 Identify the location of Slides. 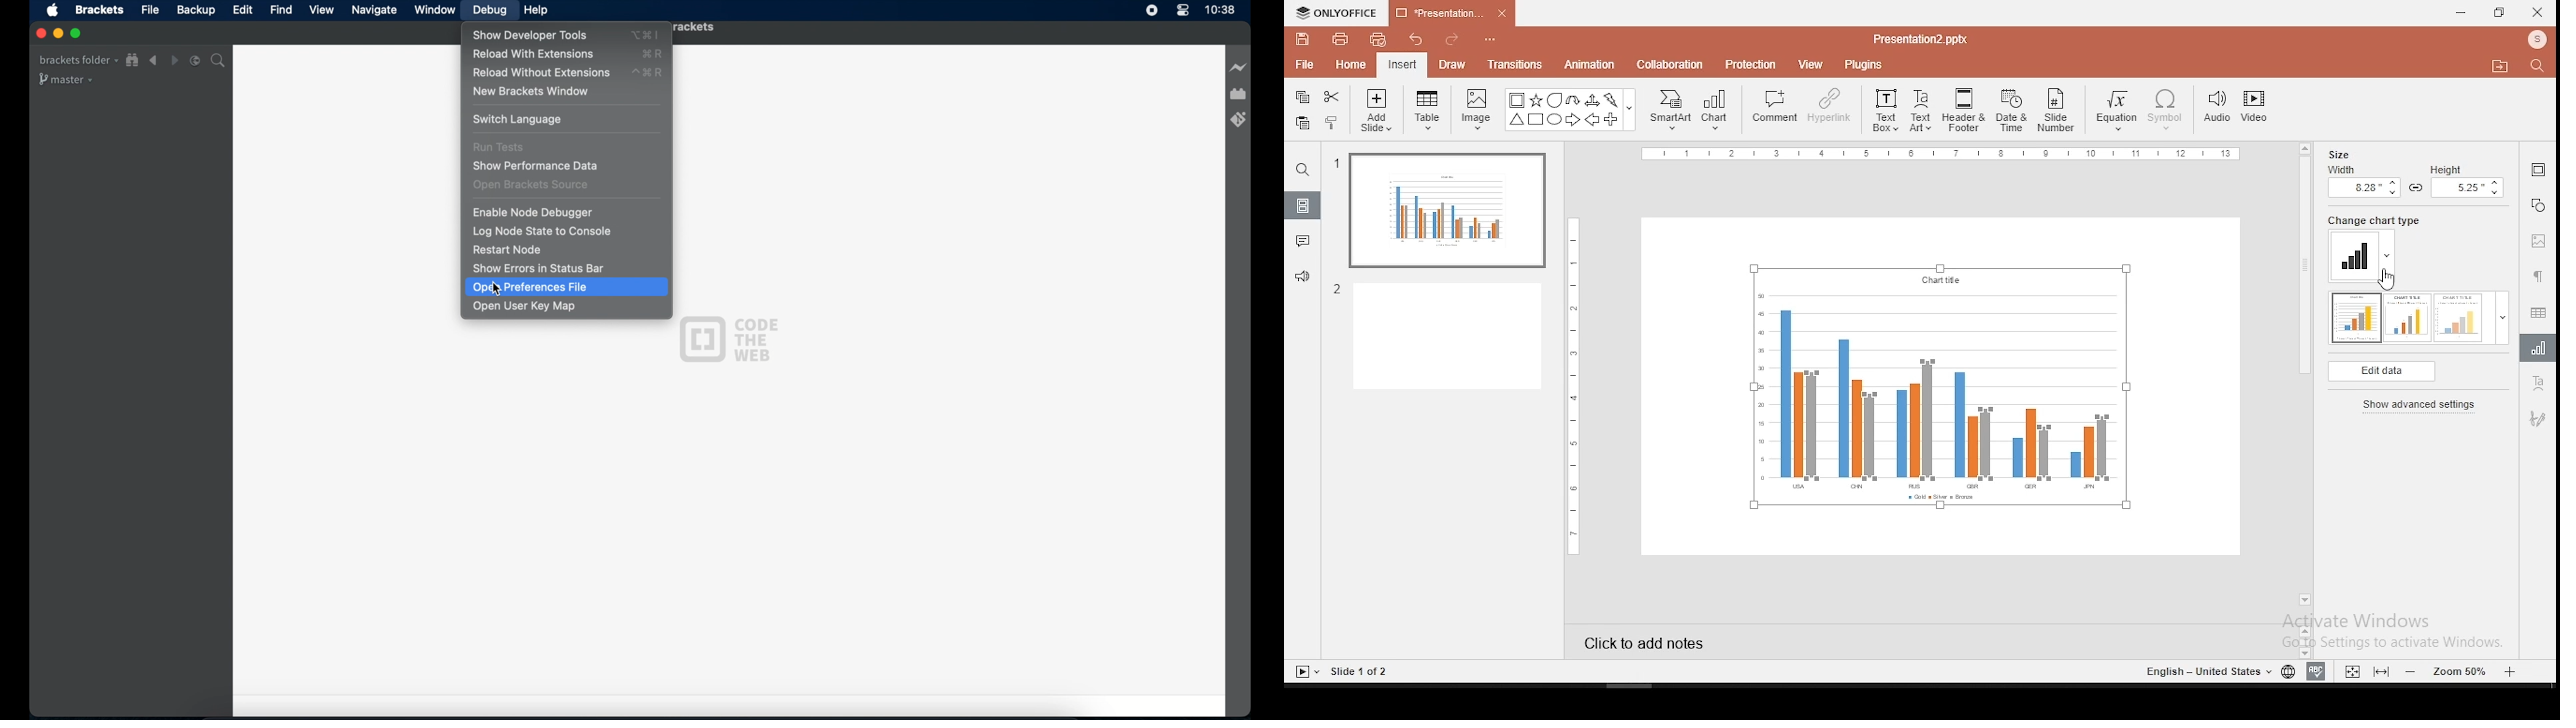
(1342, 672).